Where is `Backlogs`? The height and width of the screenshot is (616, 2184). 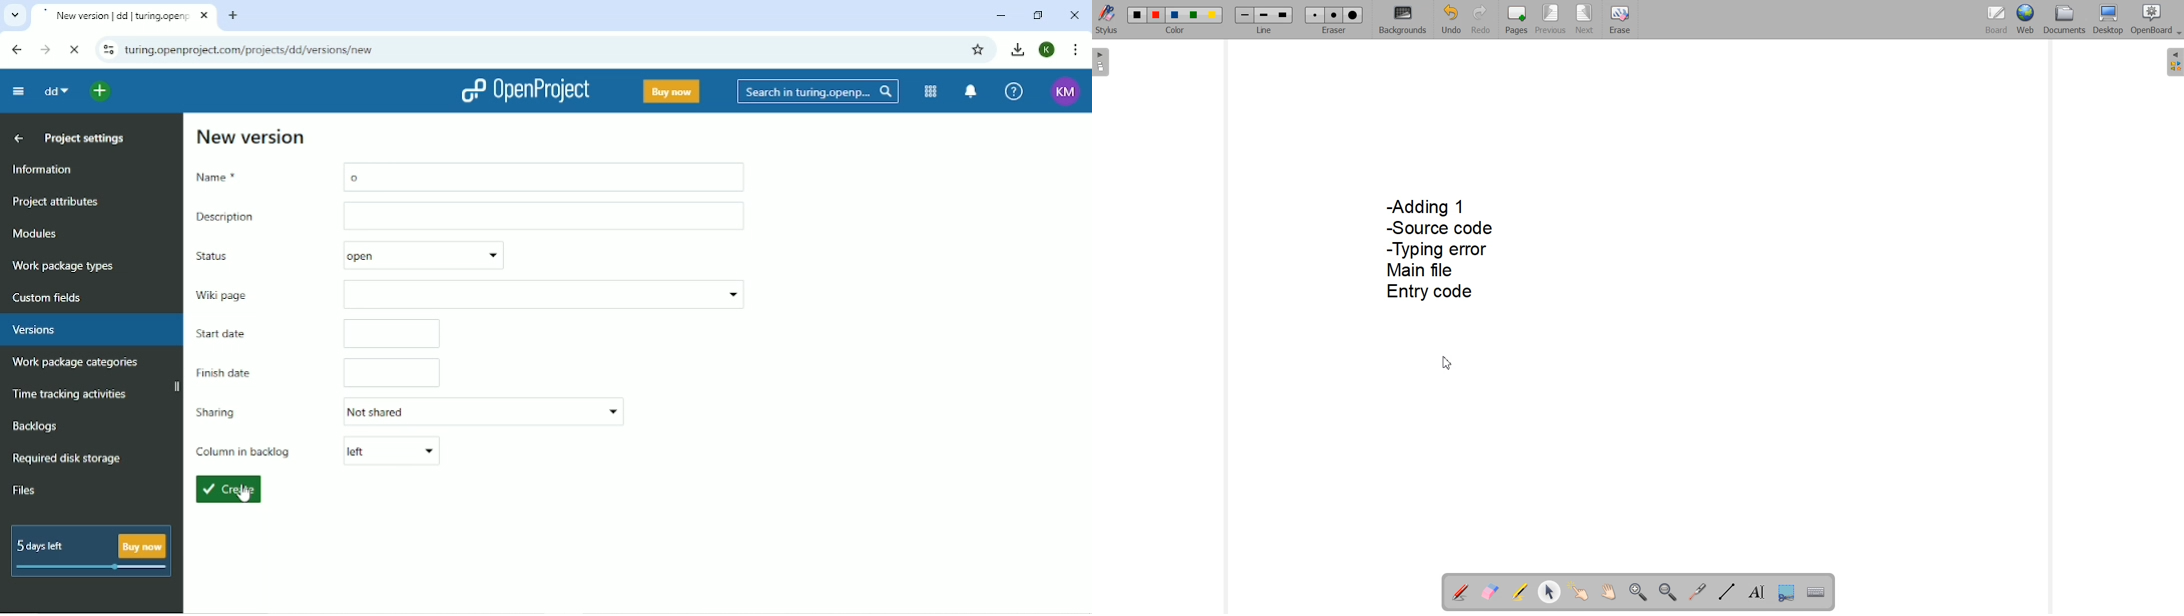
Backlogs is located at coordinates (33, 426).